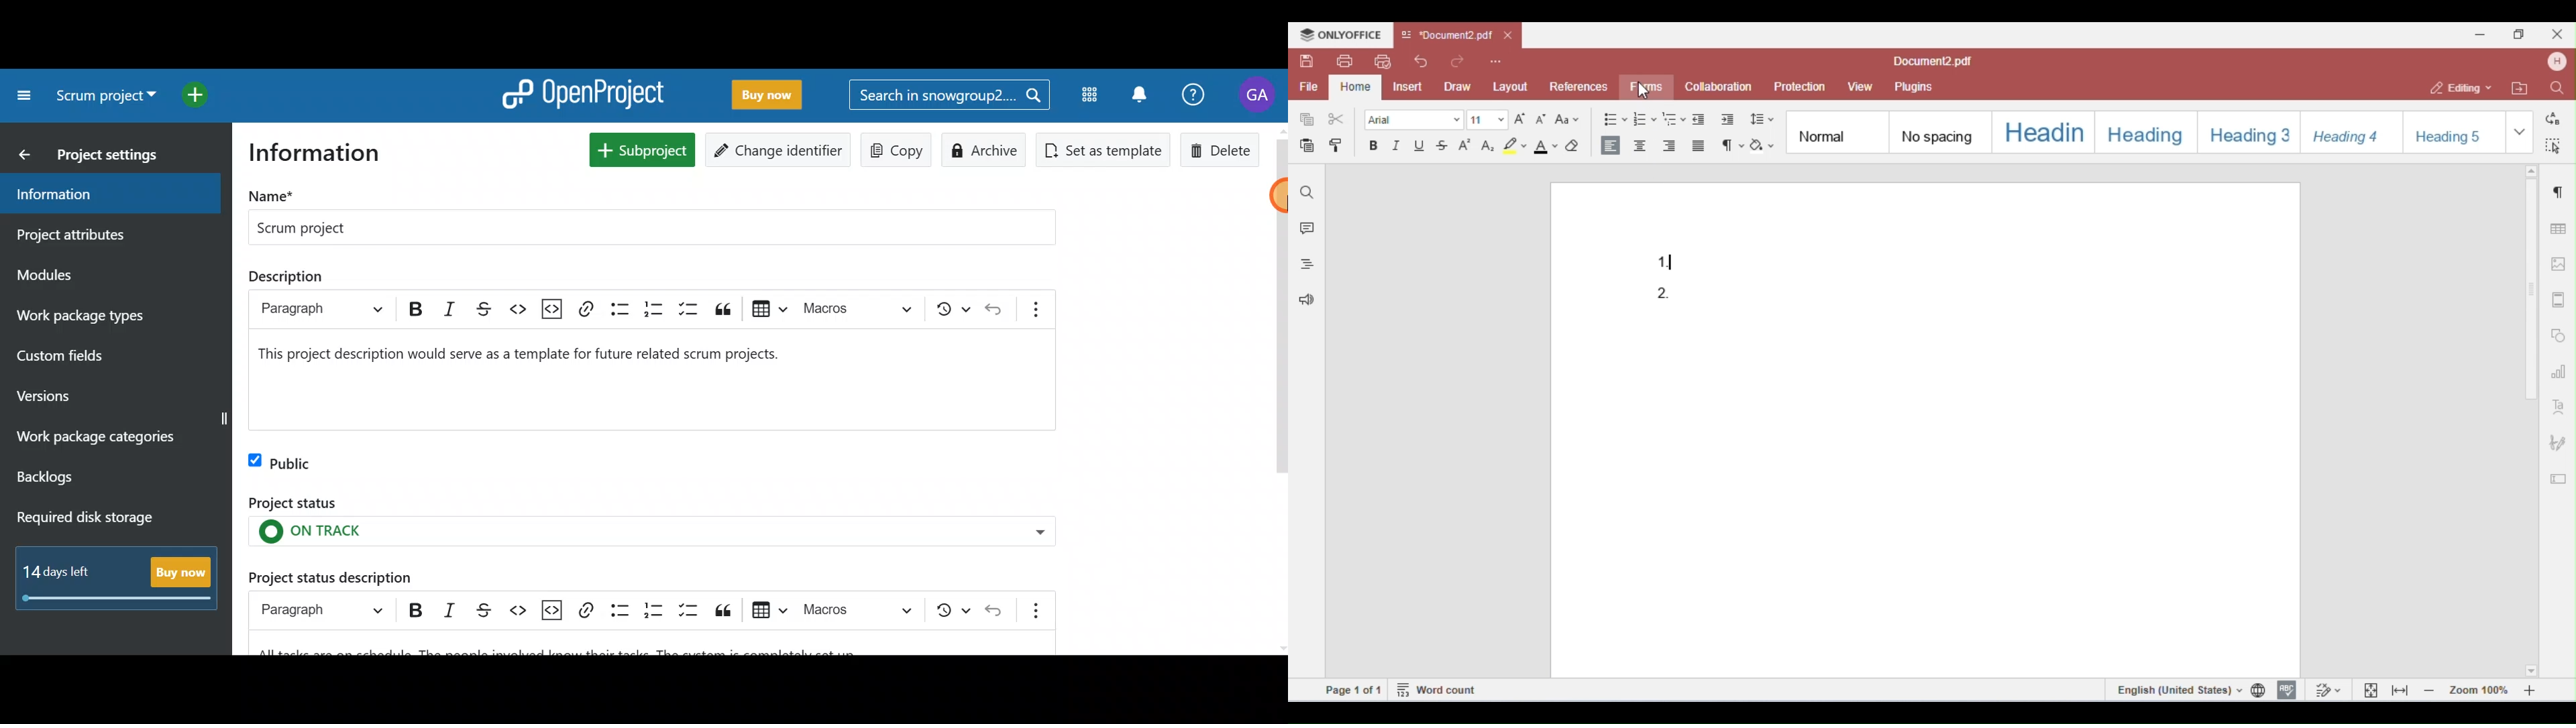  Describe the element at coordinates (112, 519) in the screenshot. I see `Required disk storage` at that location.